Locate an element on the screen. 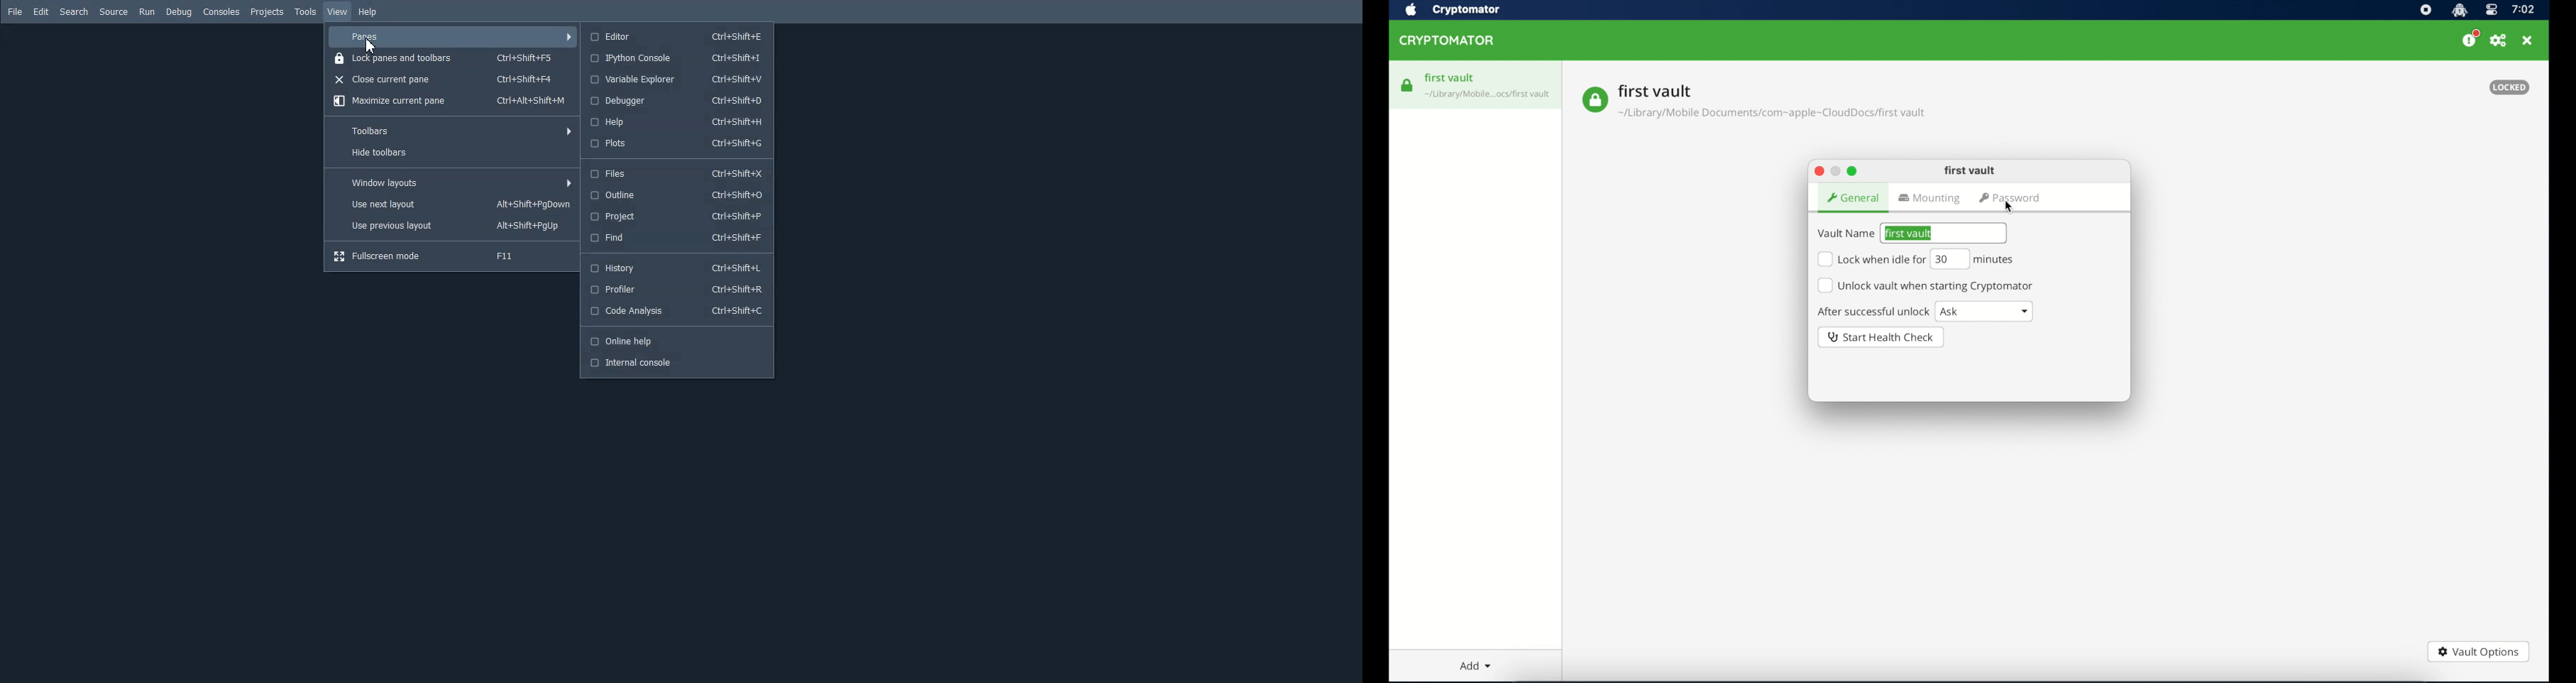 Image resolution: width=2576 pixels, height=700 pixels. Ipython Console is located at coordinates (675, 58).